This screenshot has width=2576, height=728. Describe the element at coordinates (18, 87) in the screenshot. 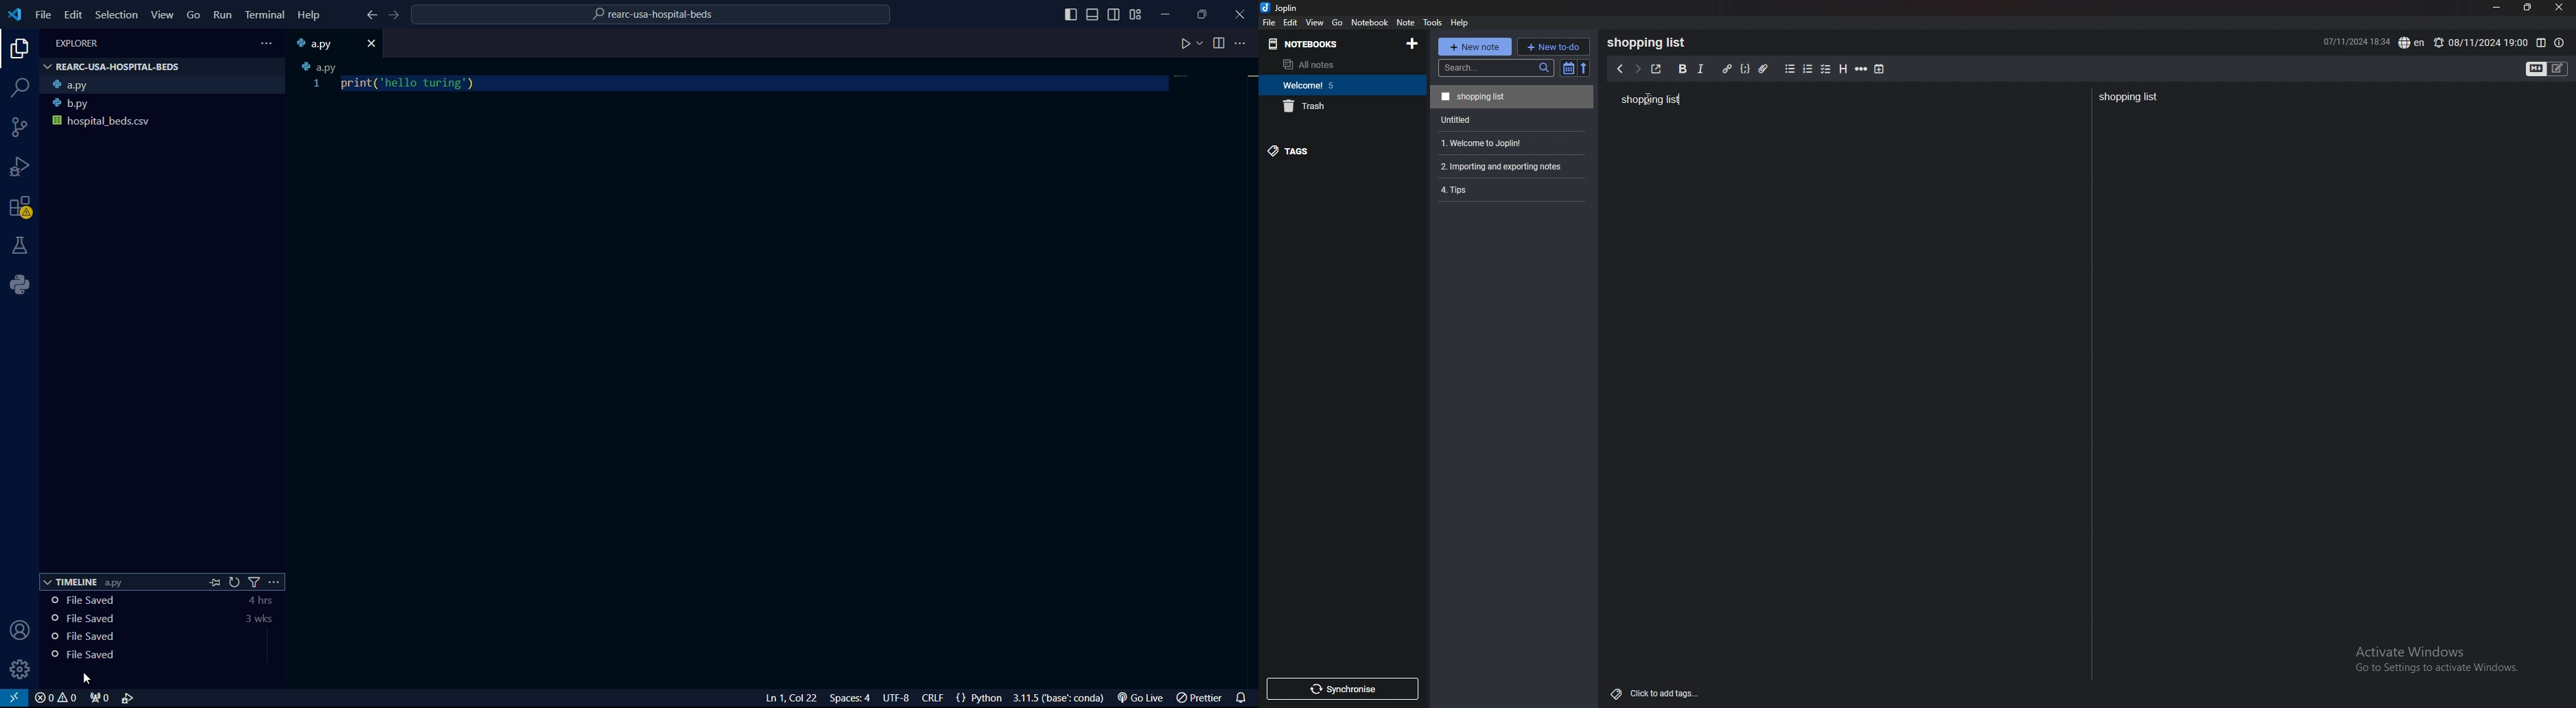

I see `search` at that location.